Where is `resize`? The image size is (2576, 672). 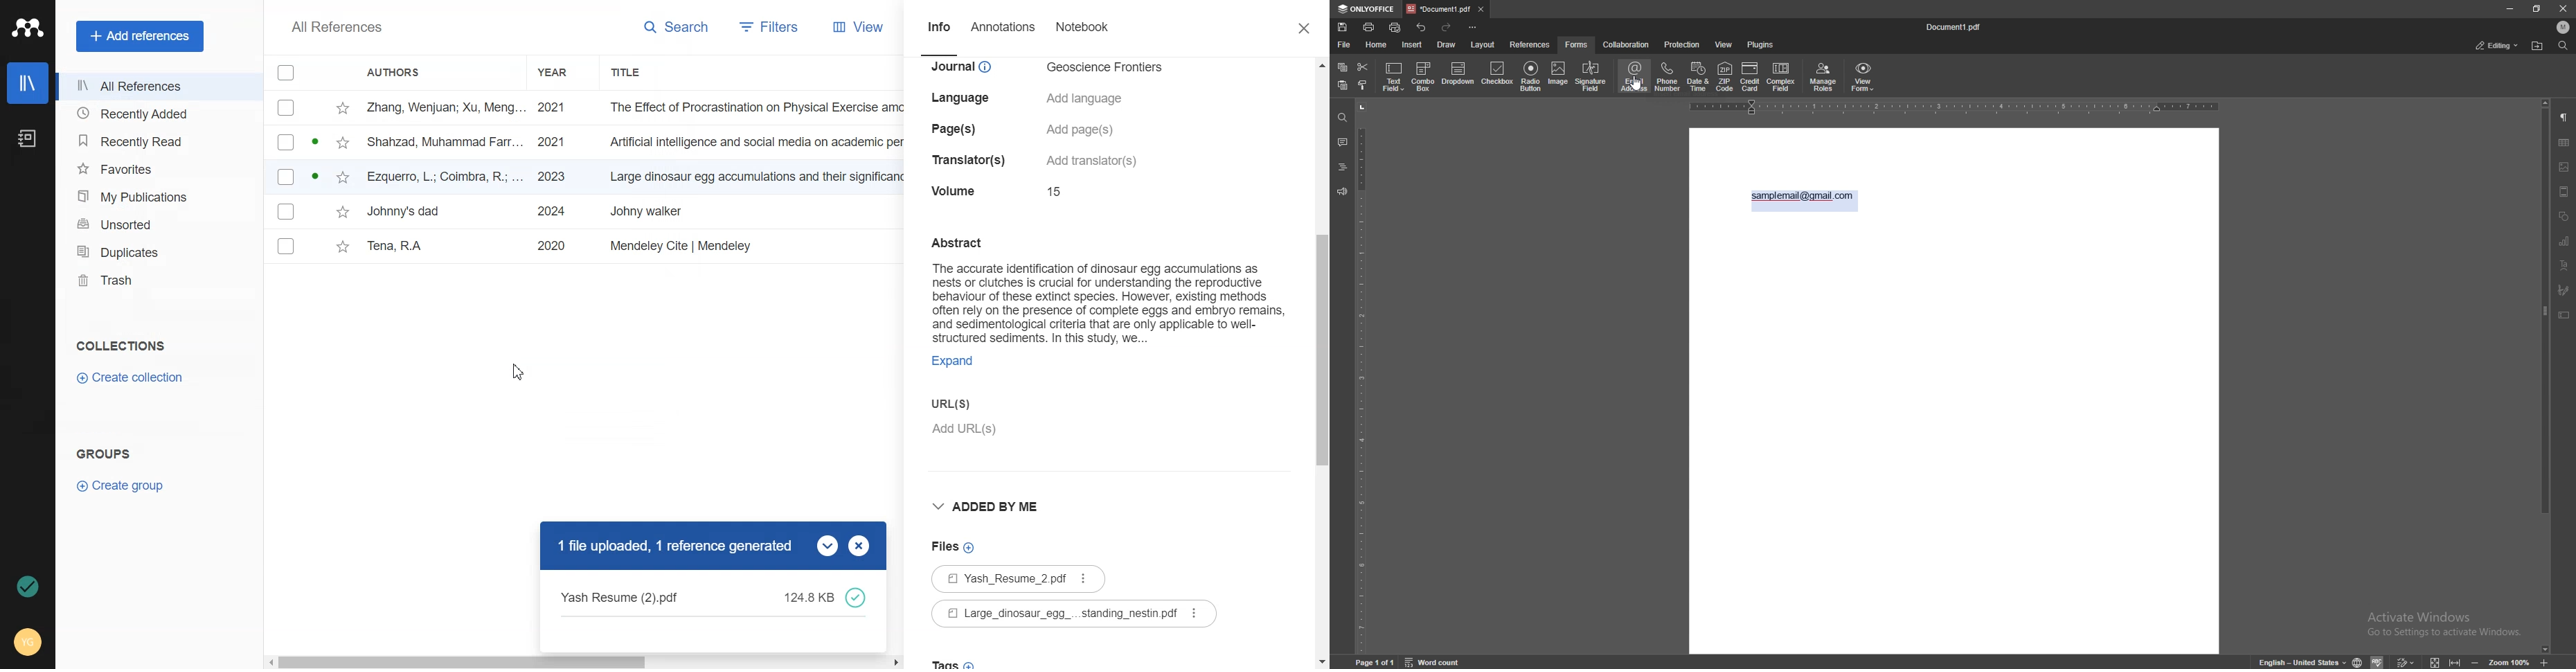 resize is located at coordinates (2538, 8).